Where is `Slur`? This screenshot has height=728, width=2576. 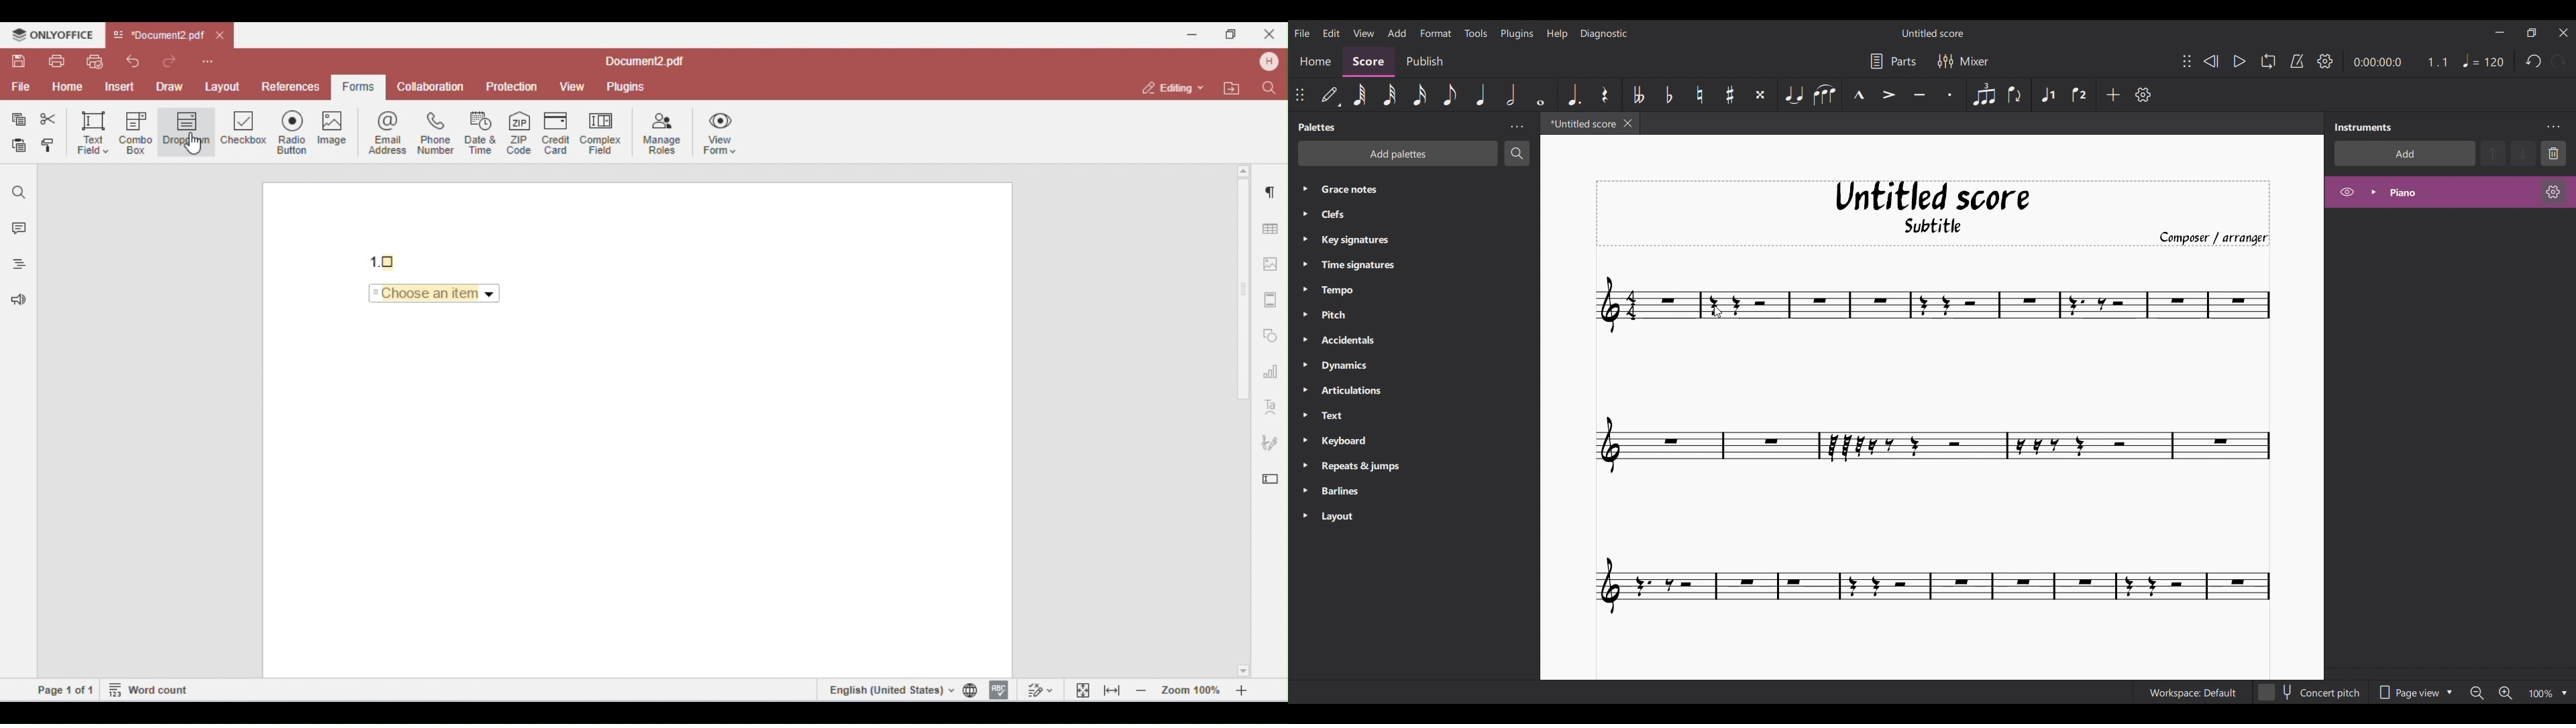 Slur is located at coordinates (1825, 95).